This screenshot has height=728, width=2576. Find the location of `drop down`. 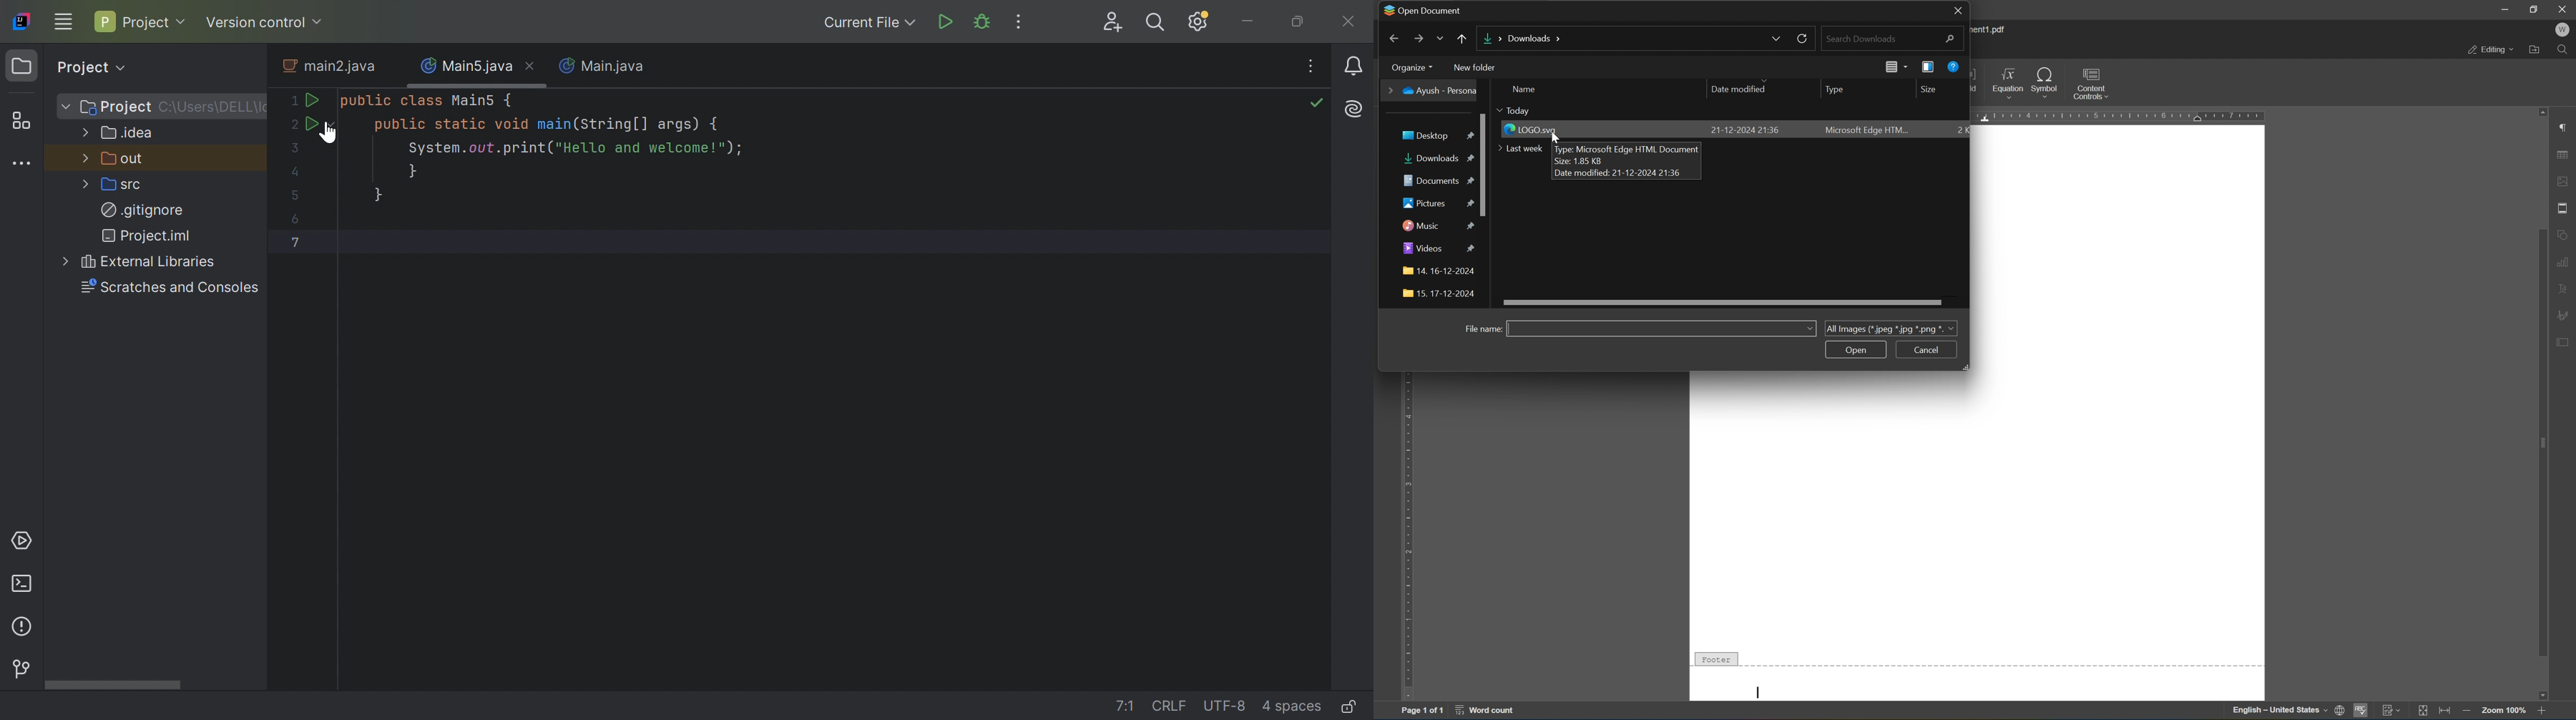

drop down is located at coordinates (1439, 38).